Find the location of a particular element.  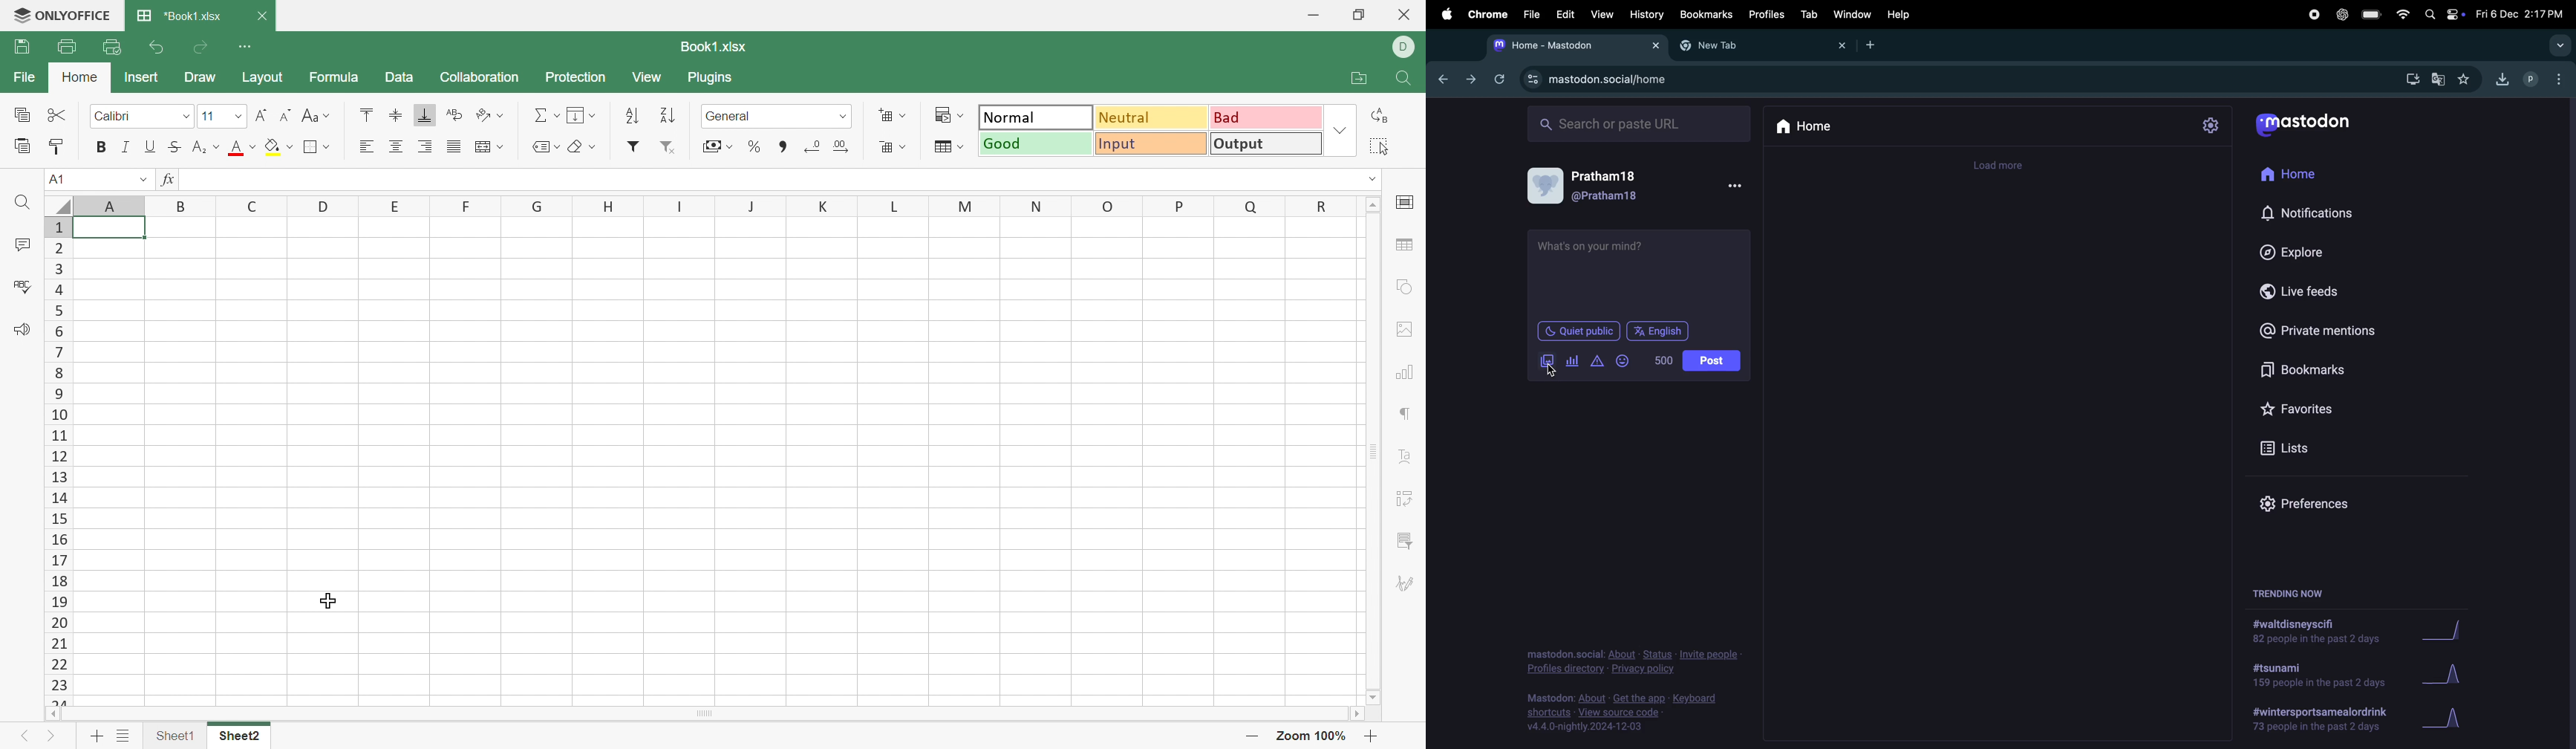

Named range is located at coordinates (546, 149).